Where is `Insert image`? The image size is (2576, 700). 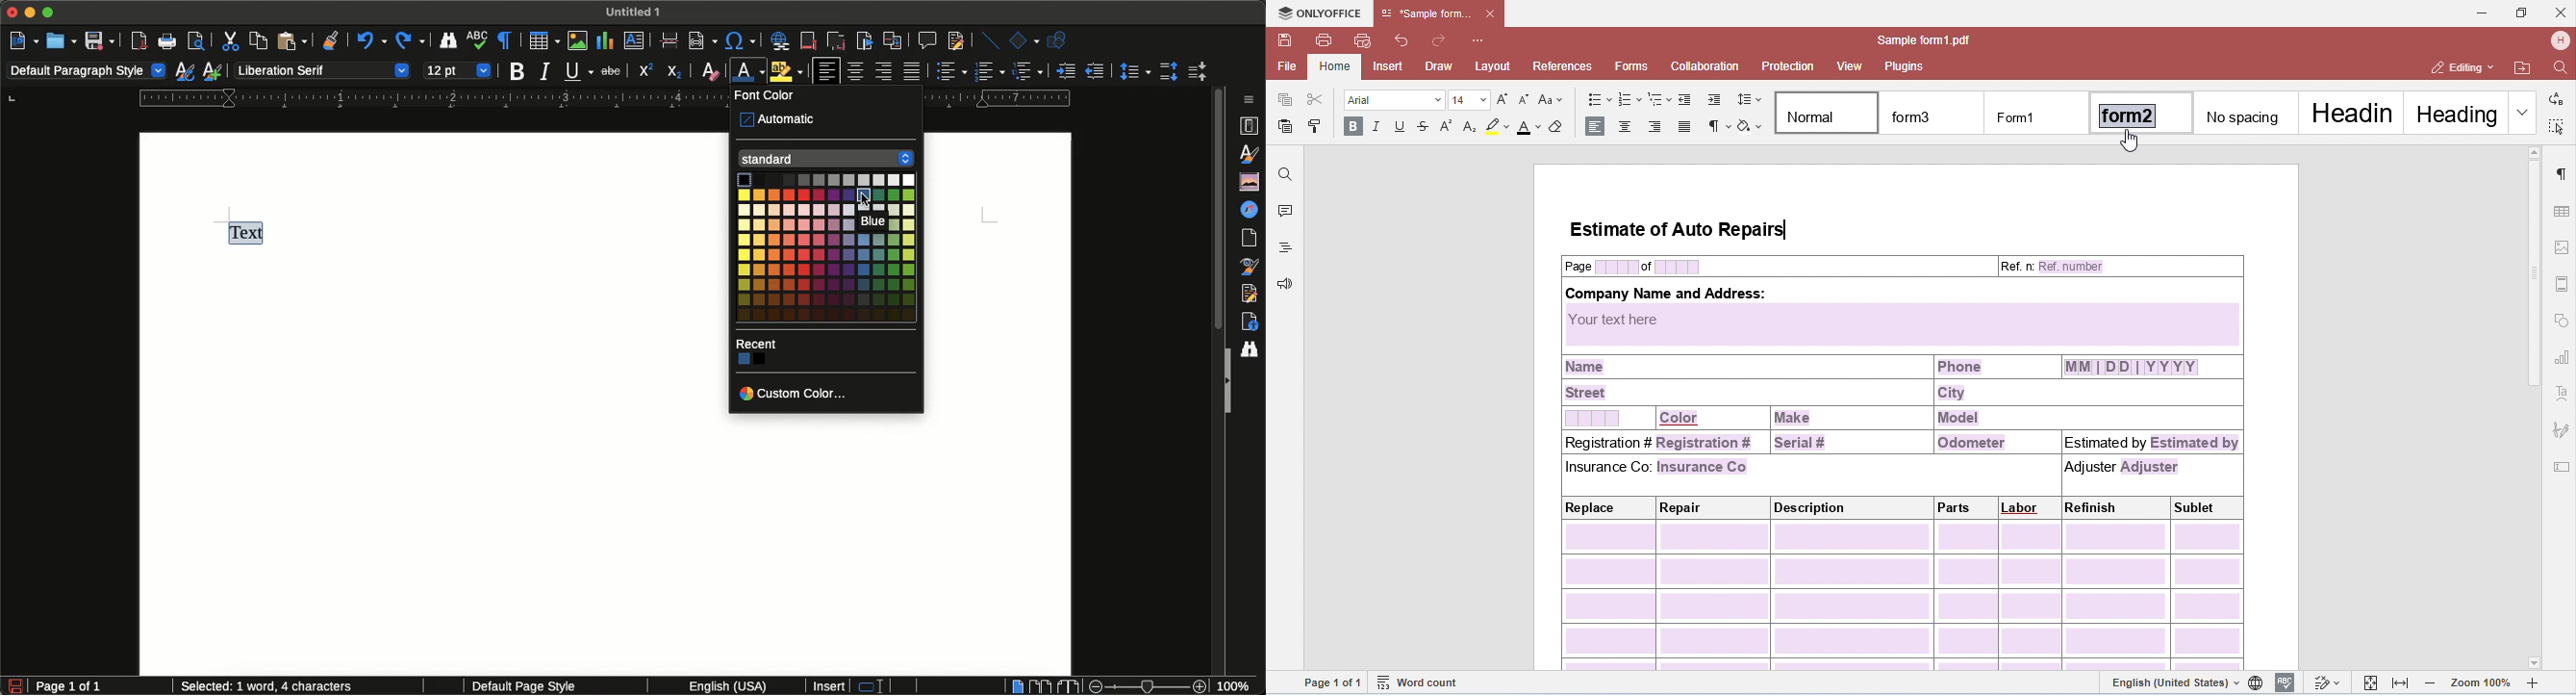 Insert image is located at coordinates (578, 40).